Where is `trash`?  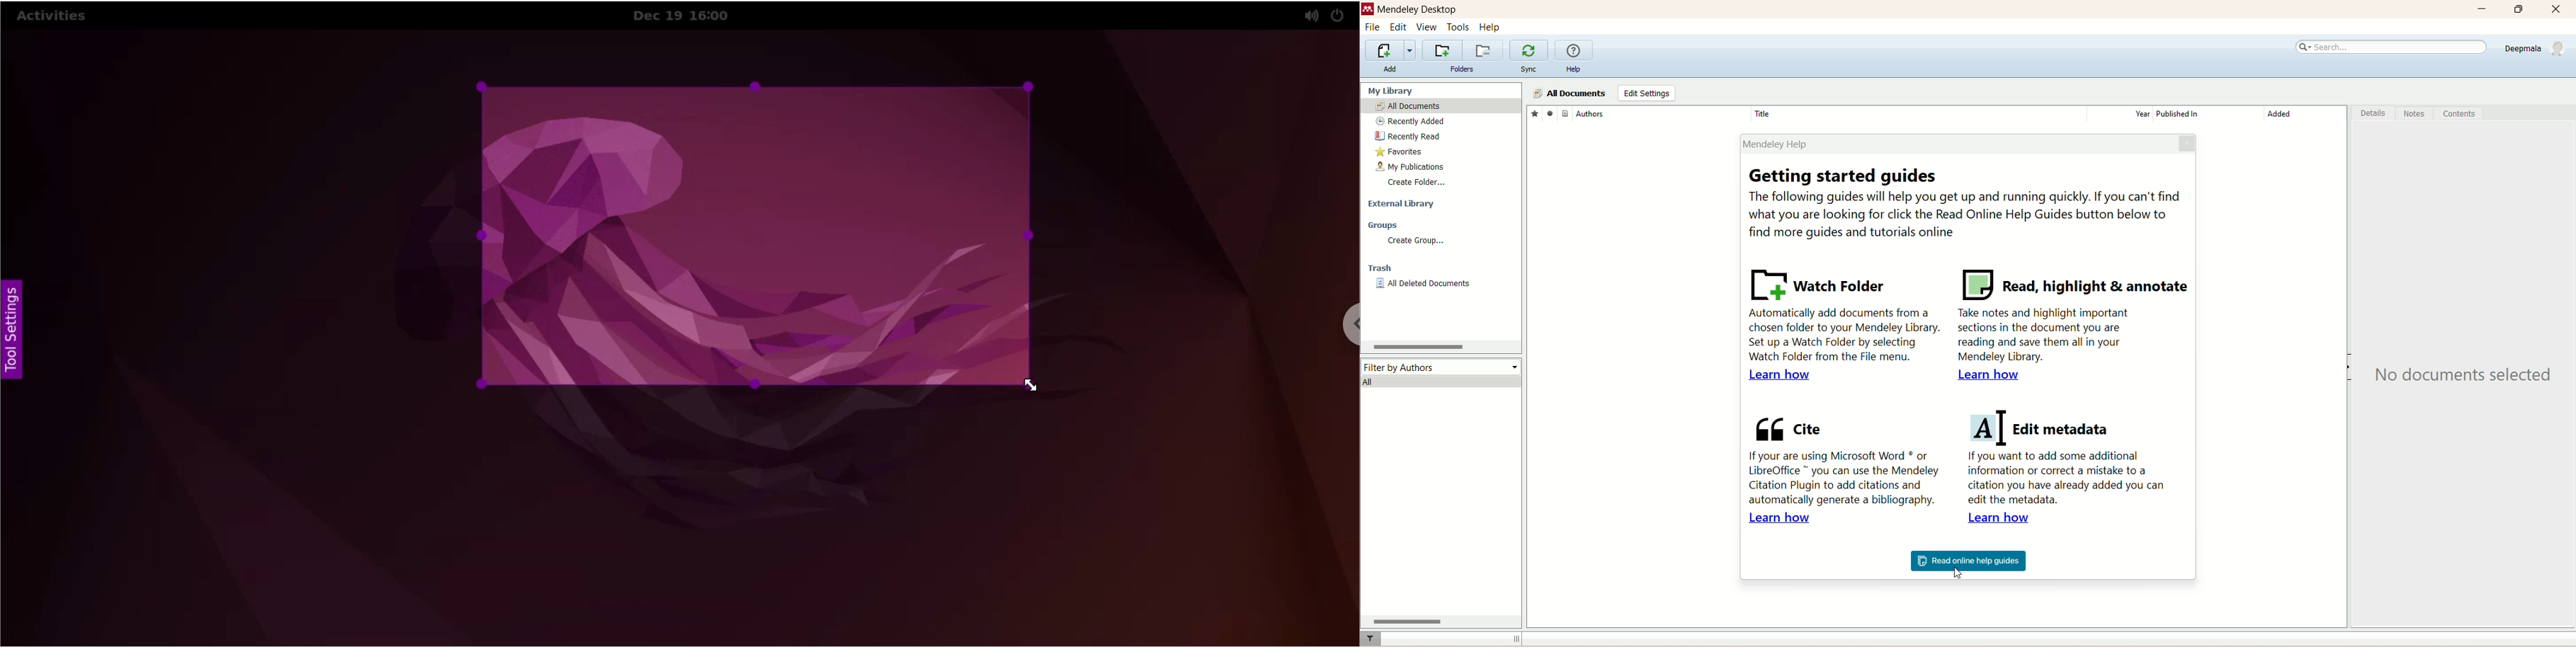 trash is located at coordinates (1380, 268).